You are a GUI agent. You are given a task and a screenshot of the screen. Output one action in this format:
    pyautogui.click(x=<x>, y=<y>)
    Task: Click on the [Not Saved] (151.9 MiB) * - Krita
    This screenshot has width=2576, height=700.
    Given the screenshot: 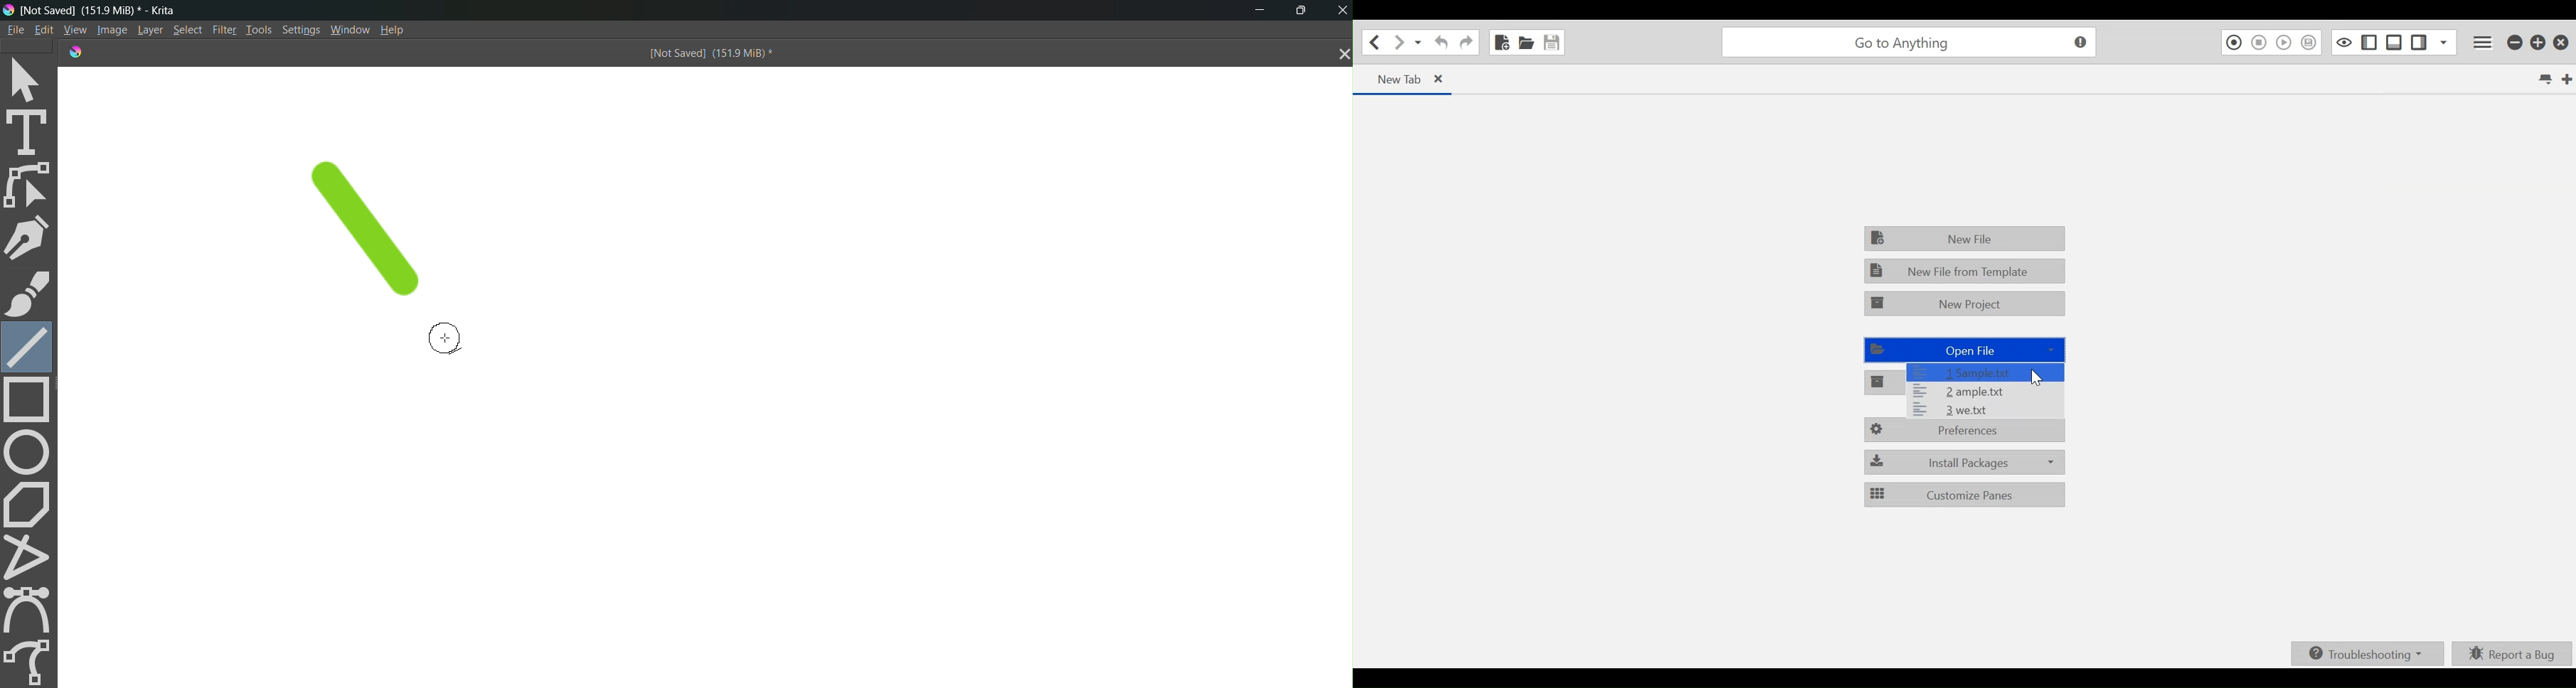 What is the action you would take?
    pyautogui.click(x=107, y=10)
    